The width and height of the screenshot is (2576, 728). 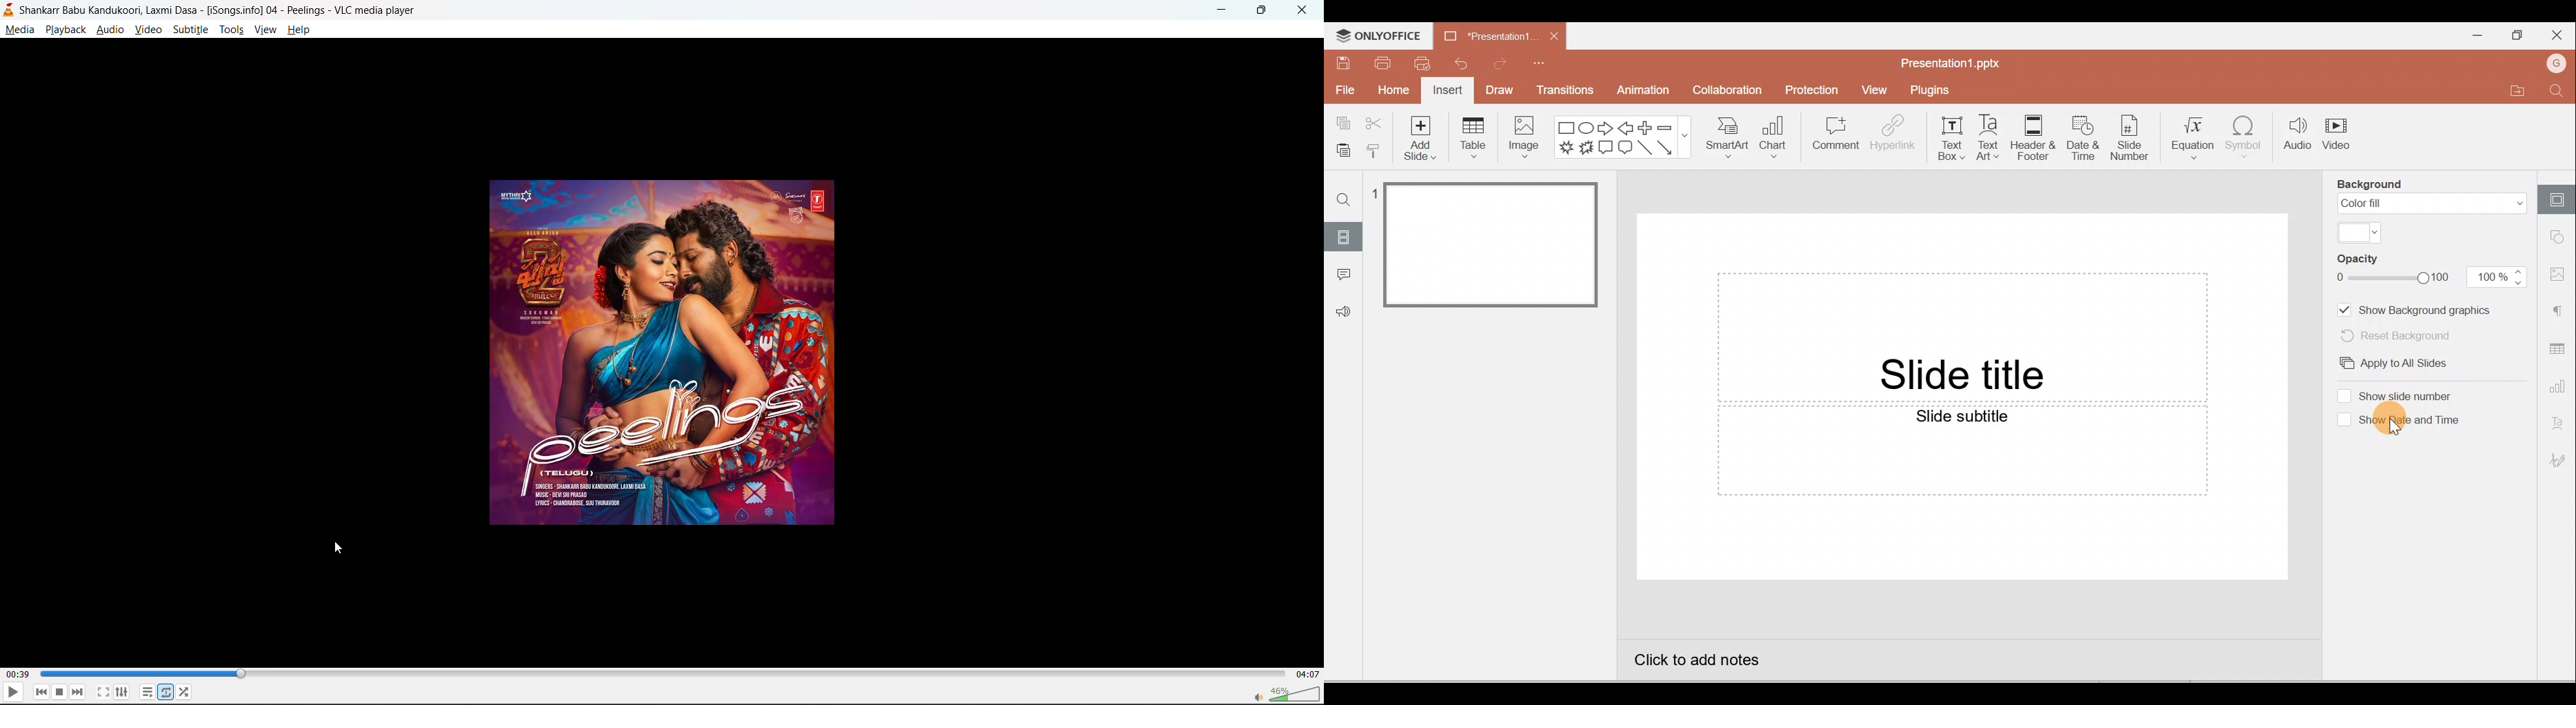 I want to click on play, so click(x=13, y=695).